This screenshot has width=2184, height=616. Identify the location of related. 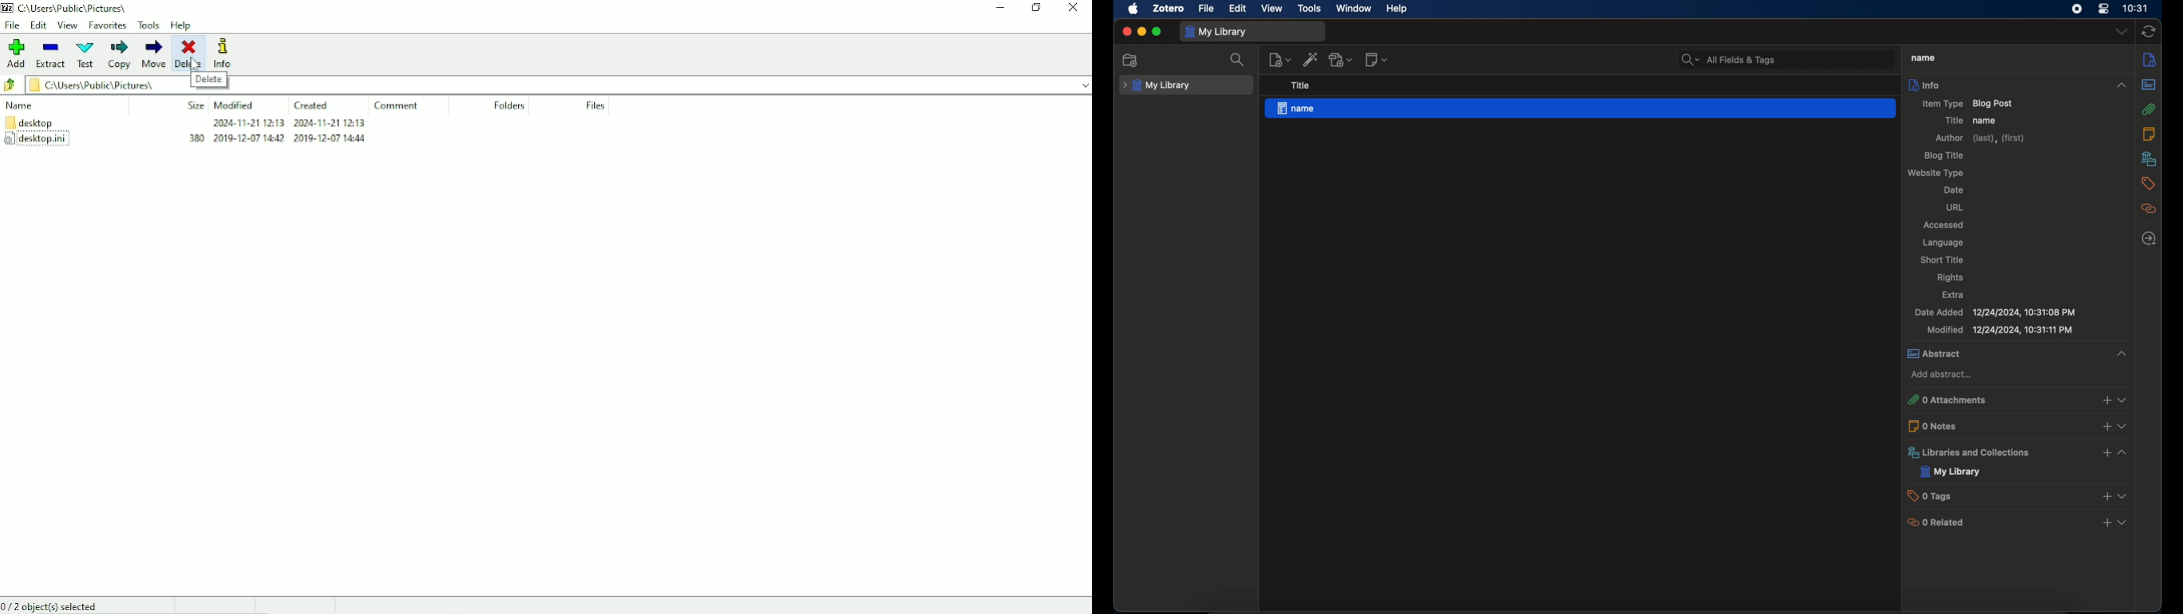
(2150, 209).